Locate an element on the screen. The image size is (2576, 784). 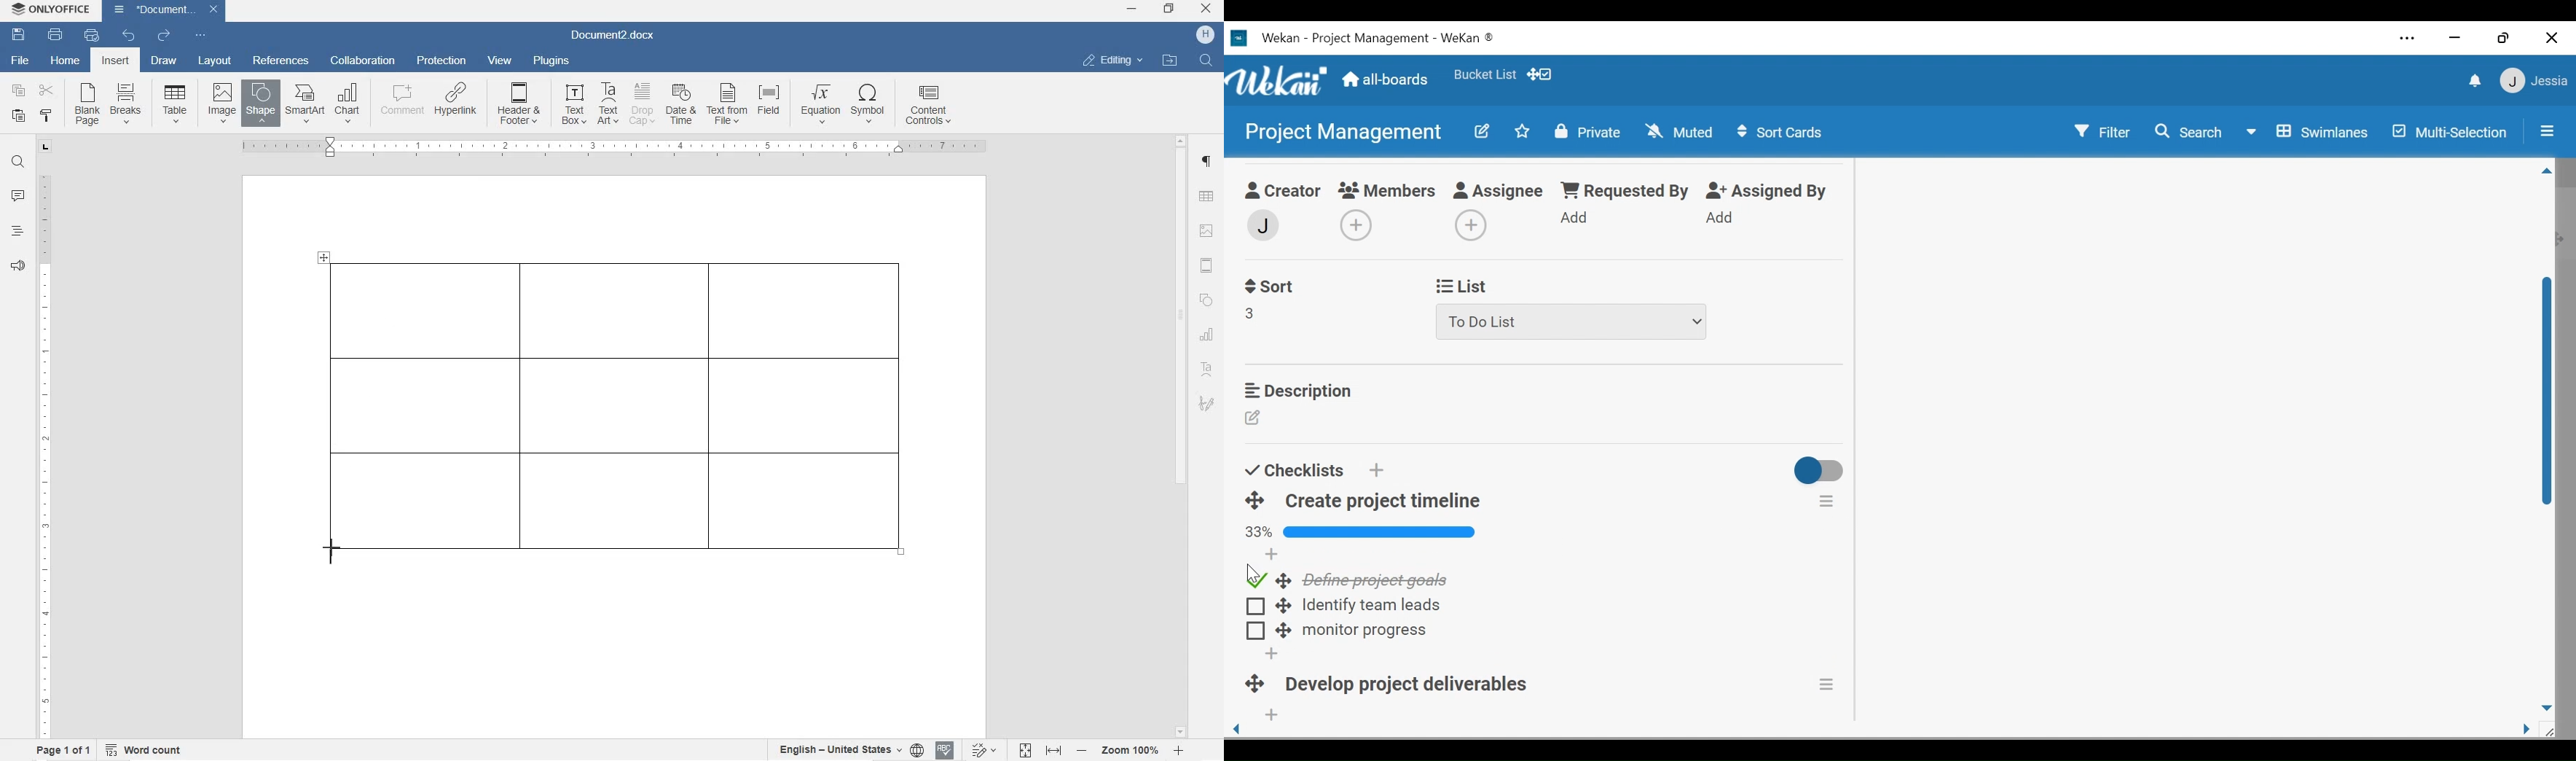
paragraph settings is located at coordinates (1207, 162).